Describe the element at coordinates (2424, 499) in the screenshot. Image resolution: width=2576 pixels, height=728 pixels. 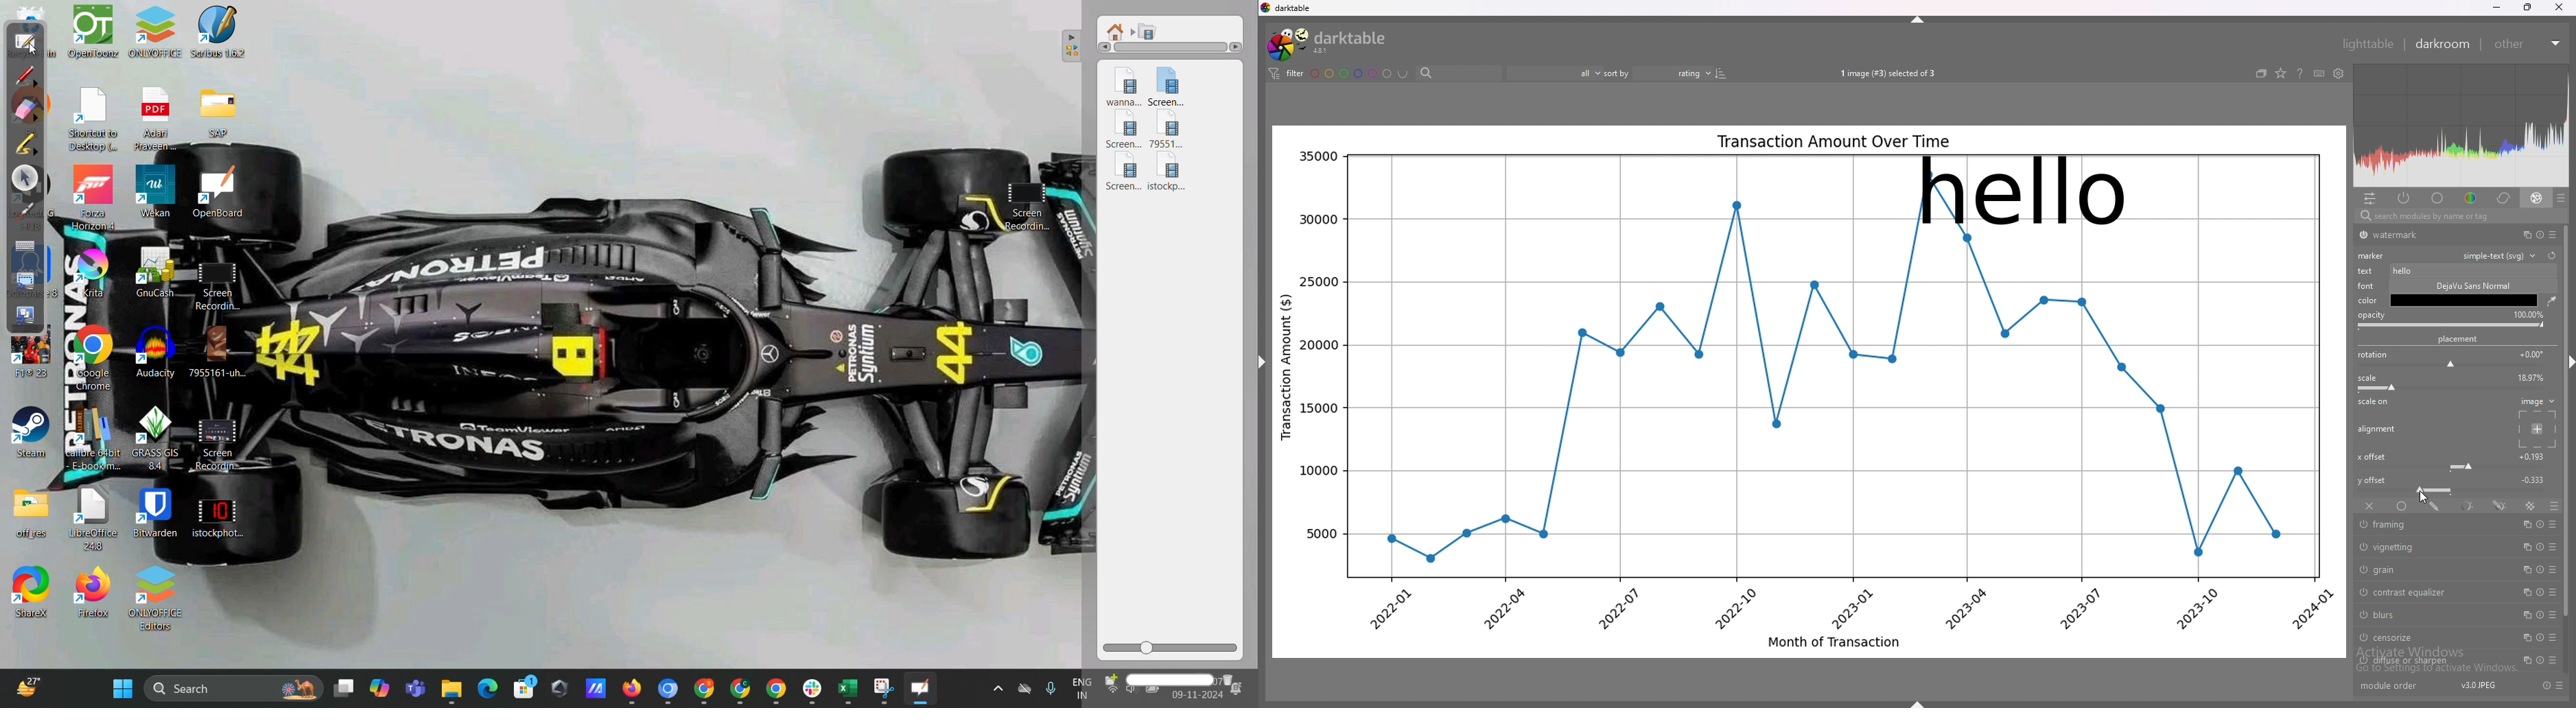
I see `cursor` at that location.